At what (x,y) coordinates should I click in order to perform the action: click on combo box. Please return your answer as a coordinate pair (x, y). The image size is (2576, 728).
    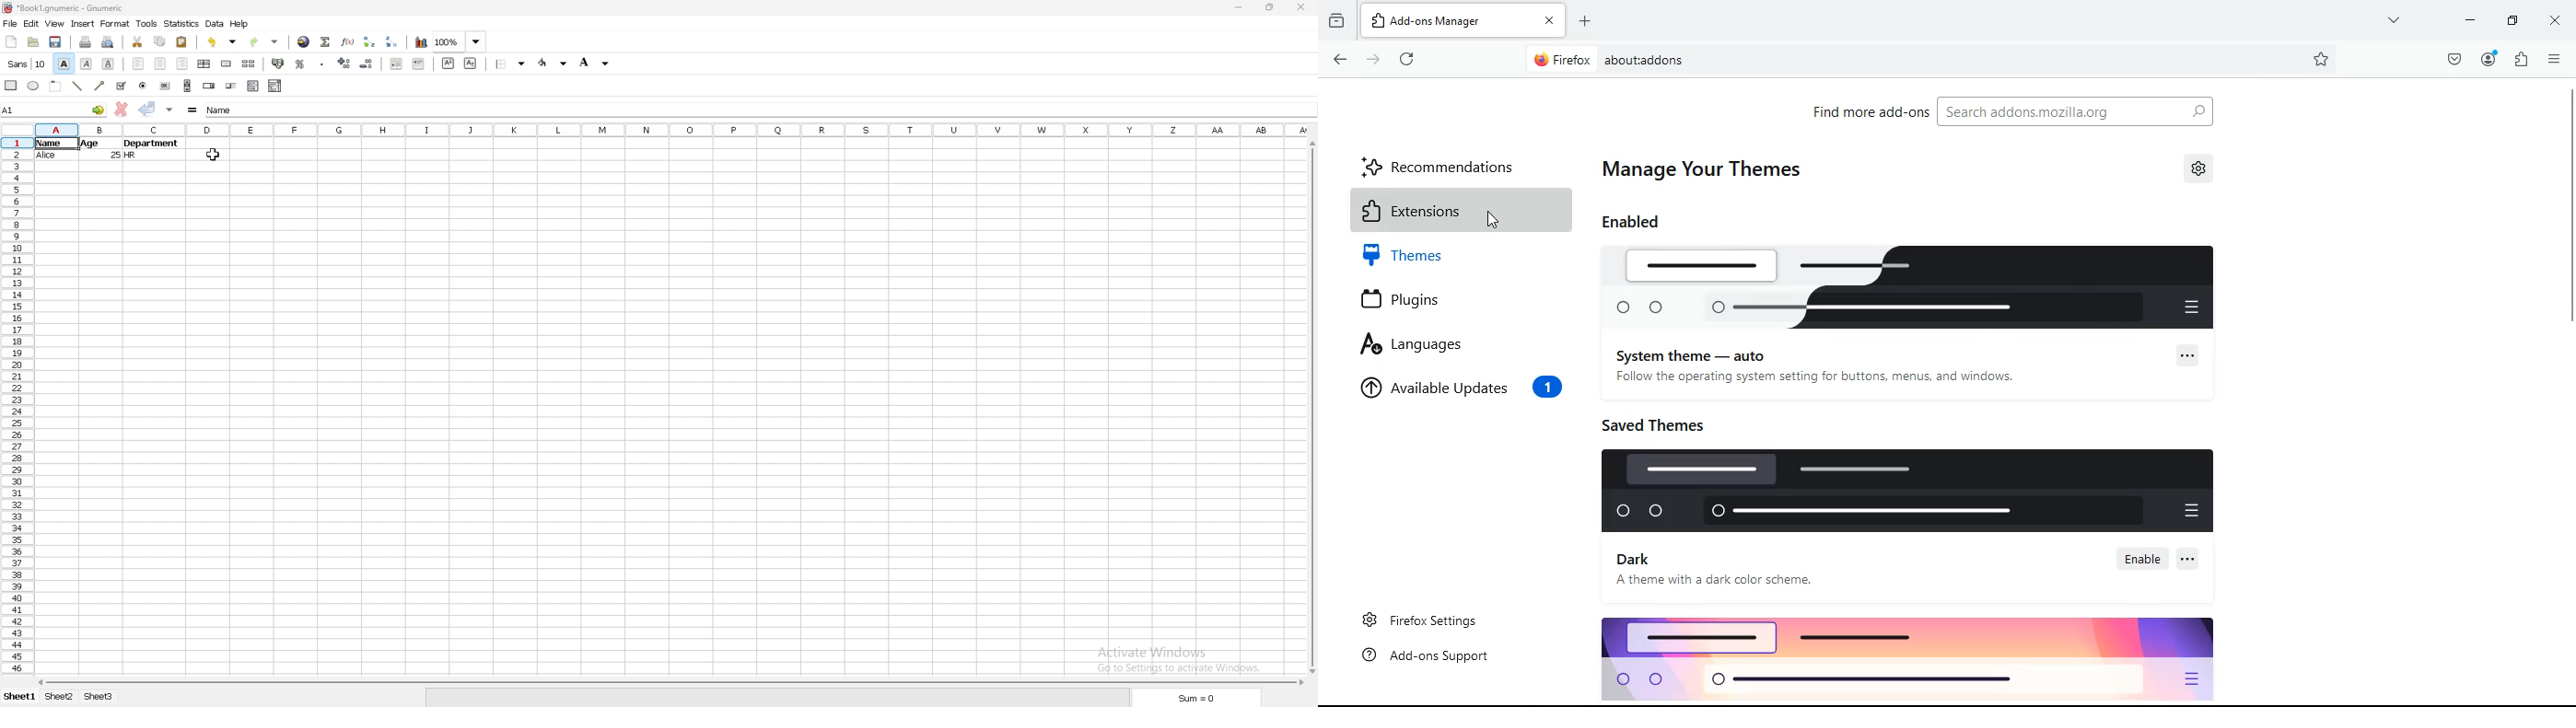
    Looking at the image, I should click on (275, 85).